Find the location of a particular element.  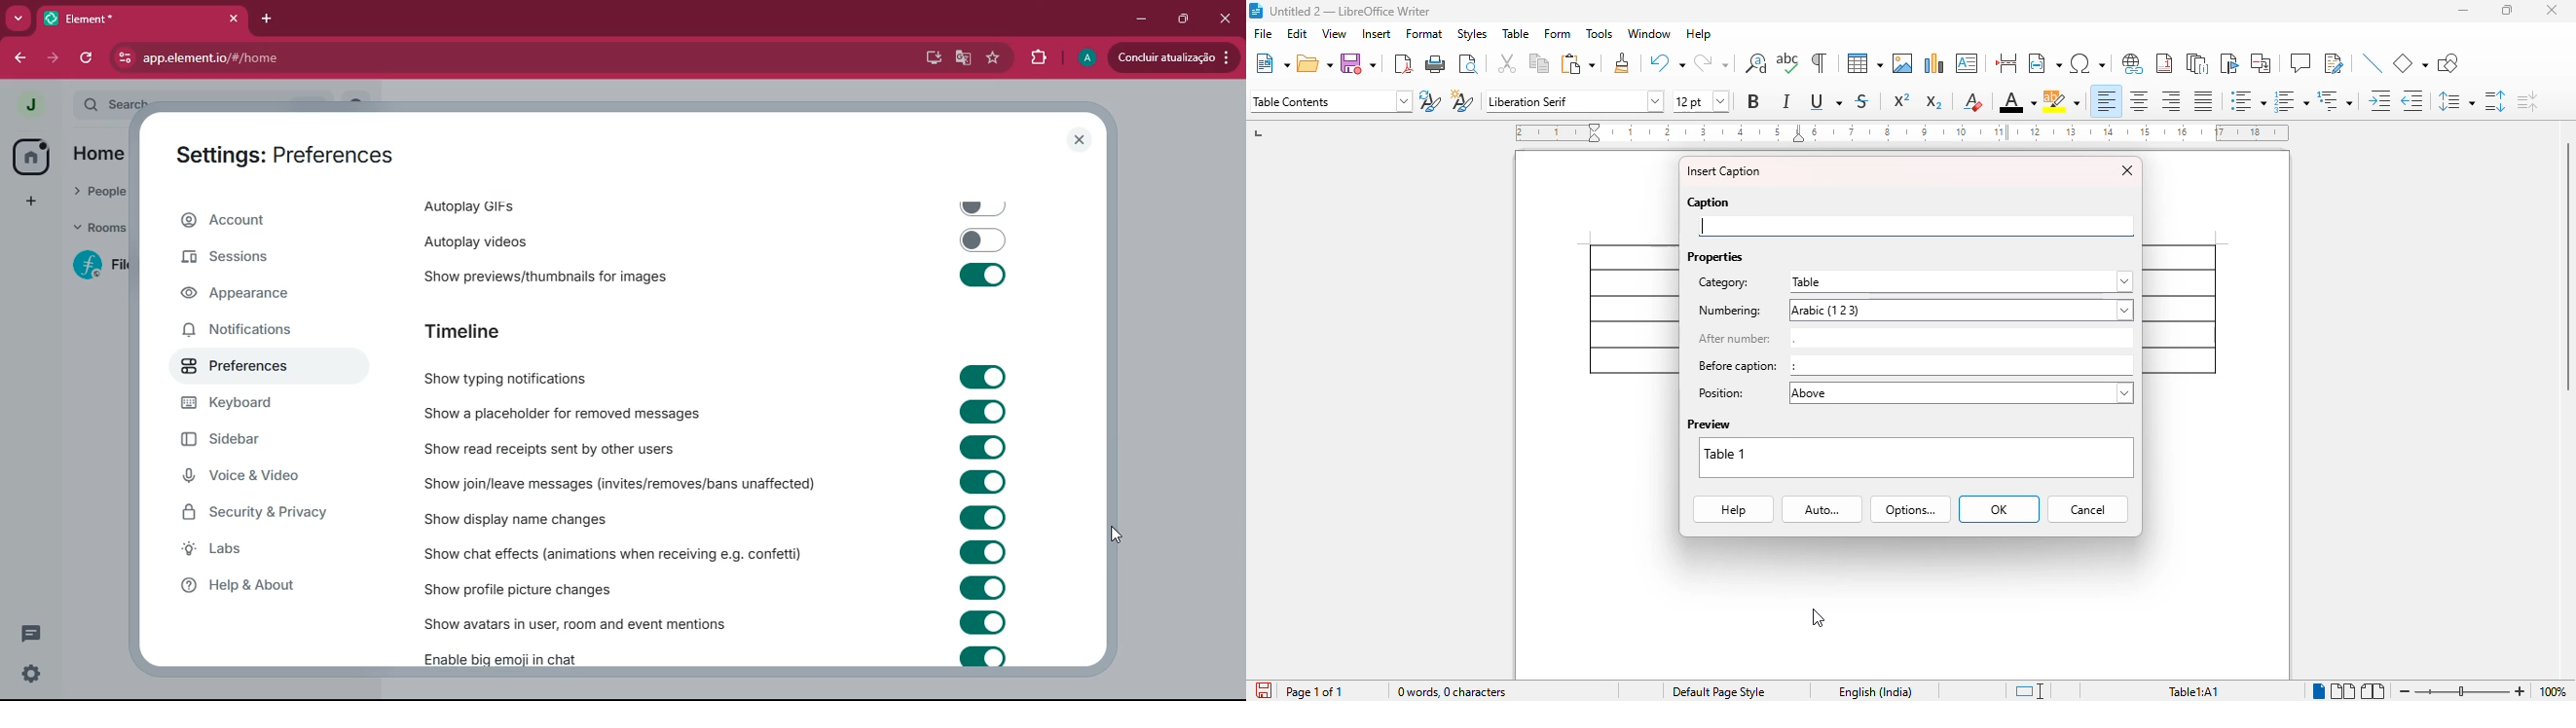

insert text box is located at coordinates (1967, 63).